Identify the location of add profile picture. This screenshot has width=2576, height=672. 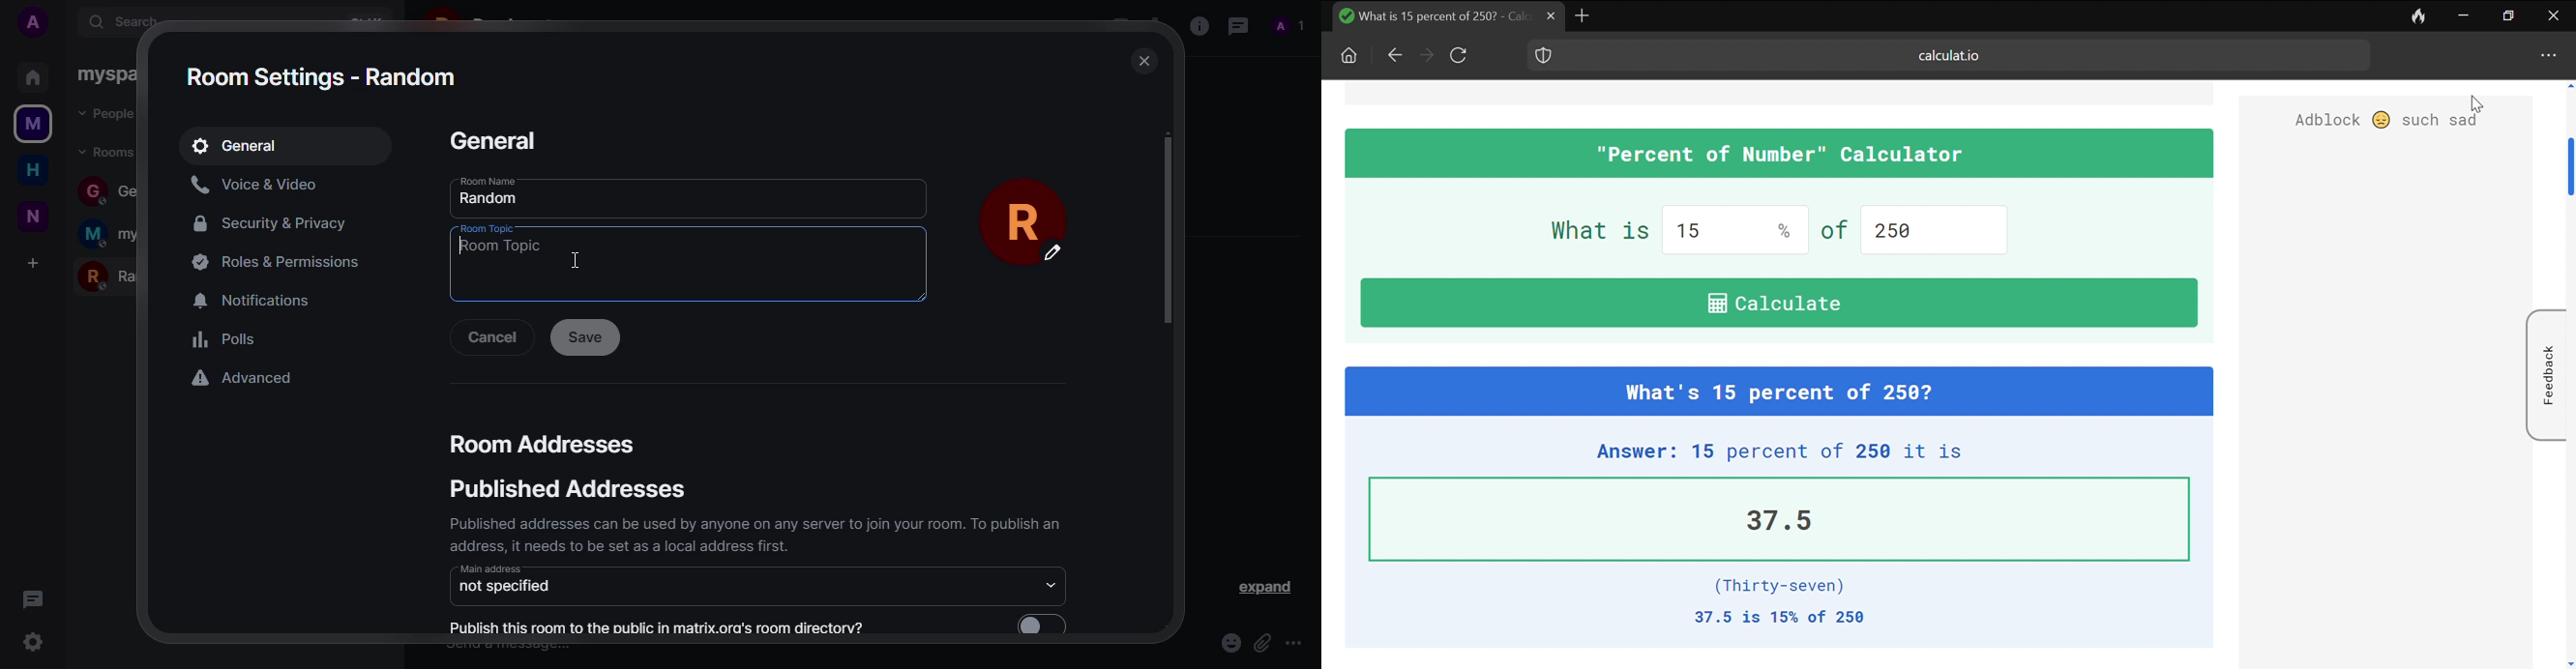
(39, 22).